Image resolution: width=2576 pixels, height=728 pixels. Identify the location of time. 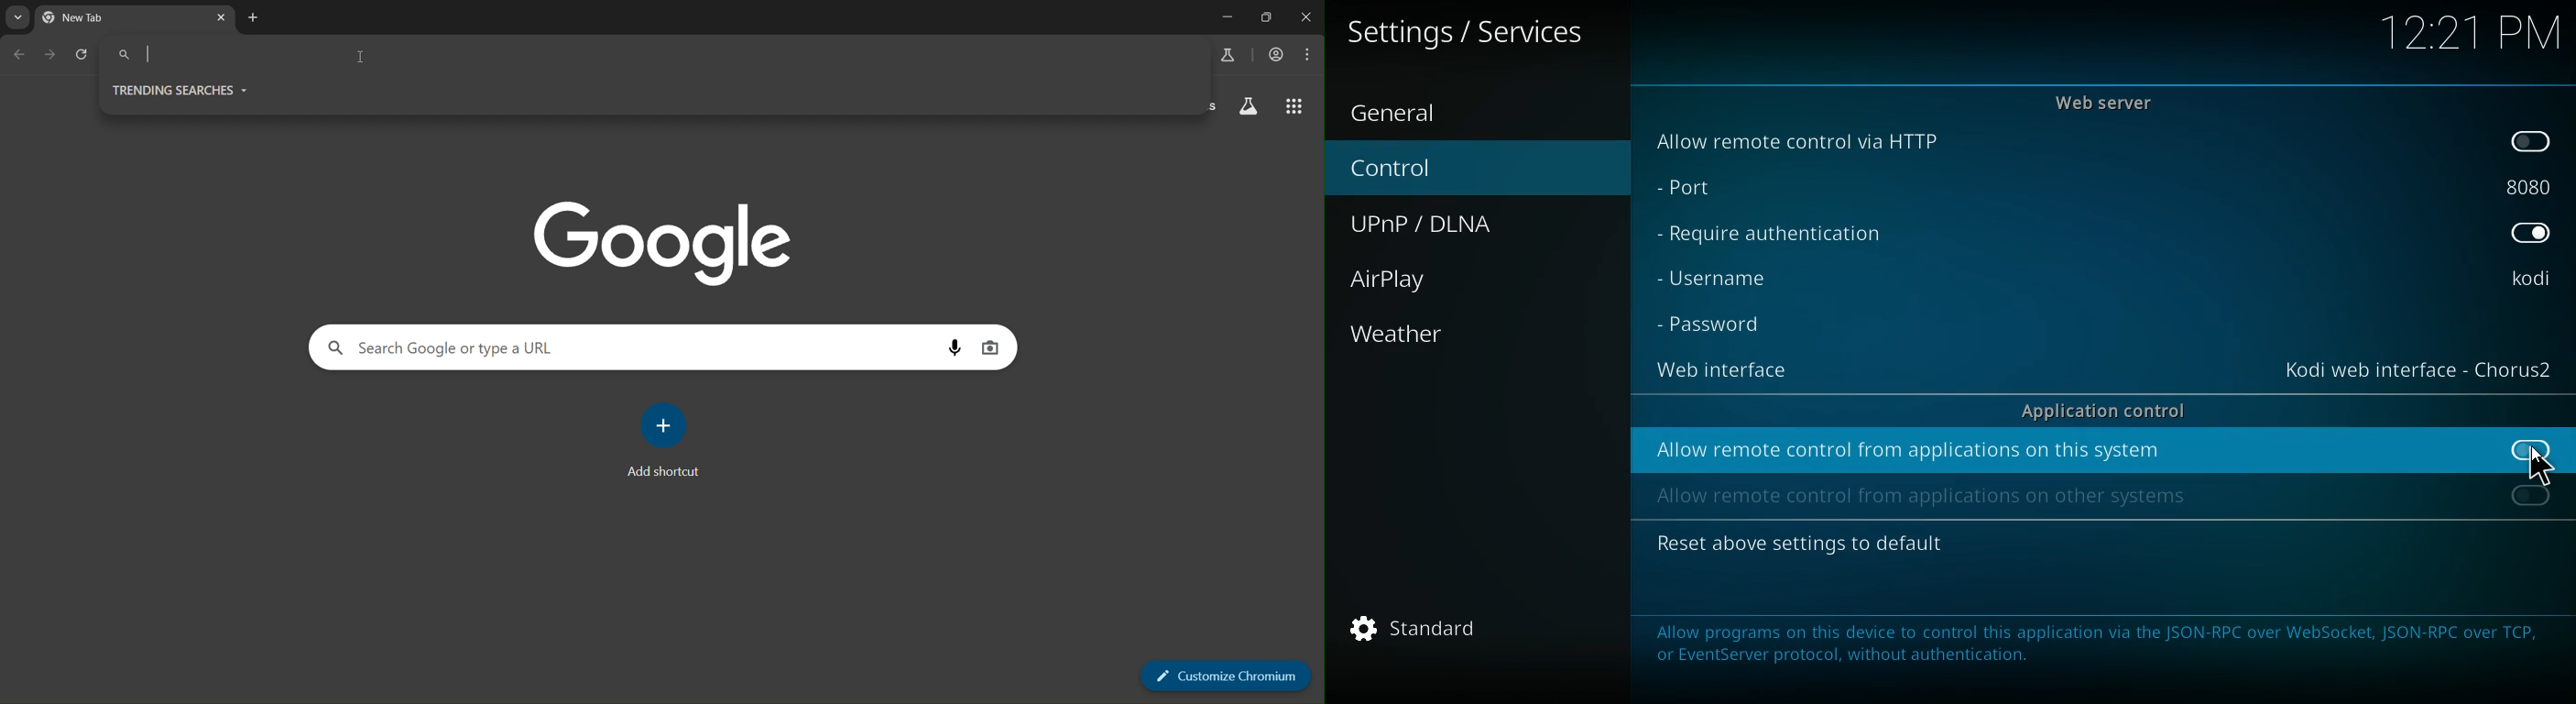
(2471, 30).